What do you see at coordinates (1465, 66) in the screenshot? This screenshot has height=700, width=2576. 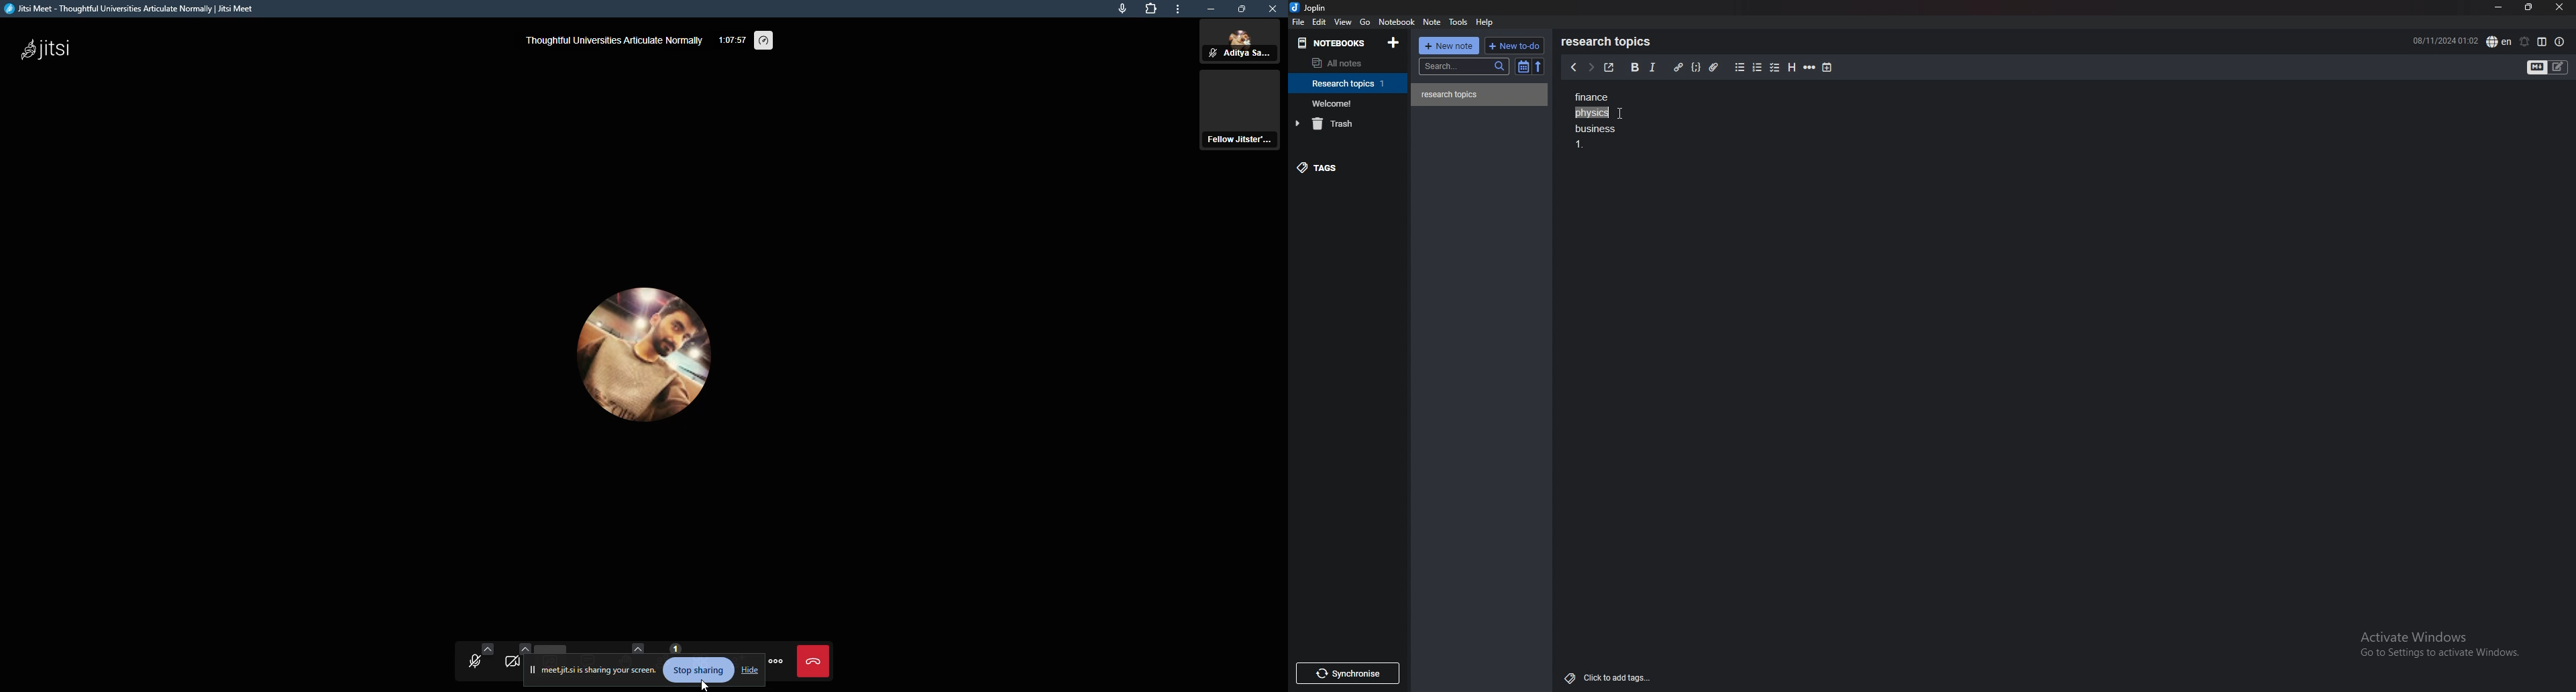 I see `search bar` at bounding box center [1465, 66].